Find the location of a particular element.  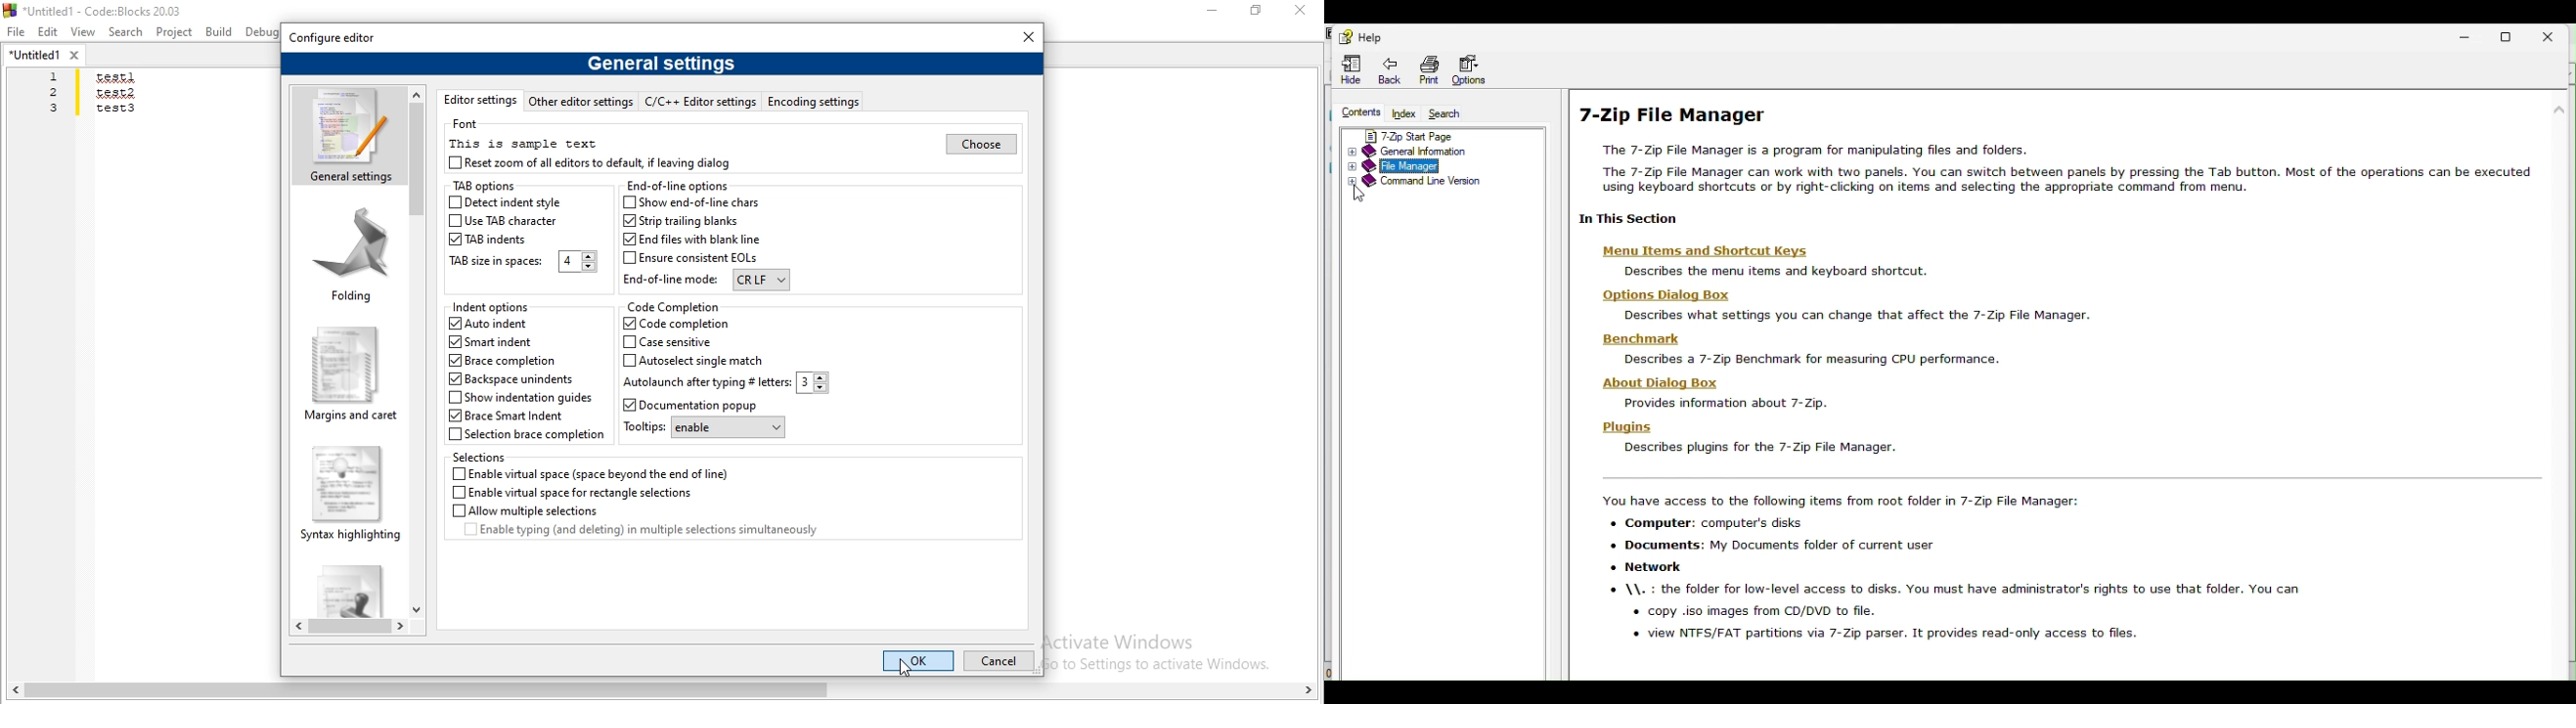

Debug  is located at coordinates (264, 31).